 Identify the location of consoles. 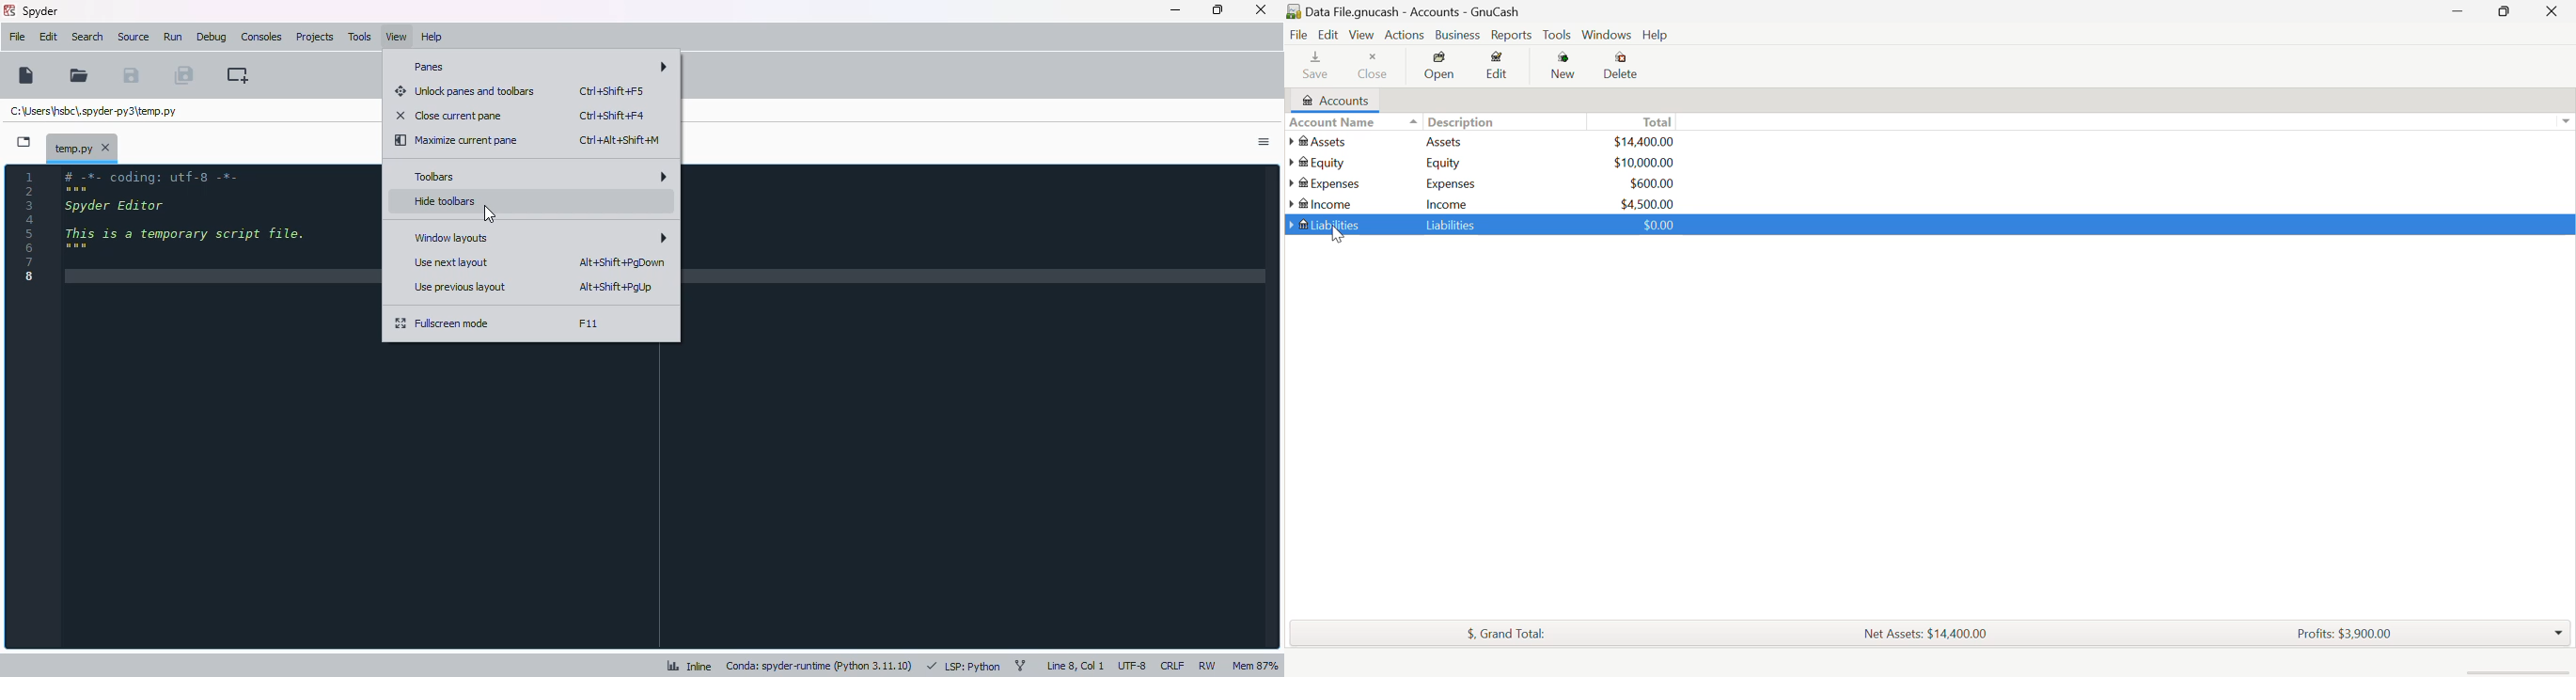
(261, 38).